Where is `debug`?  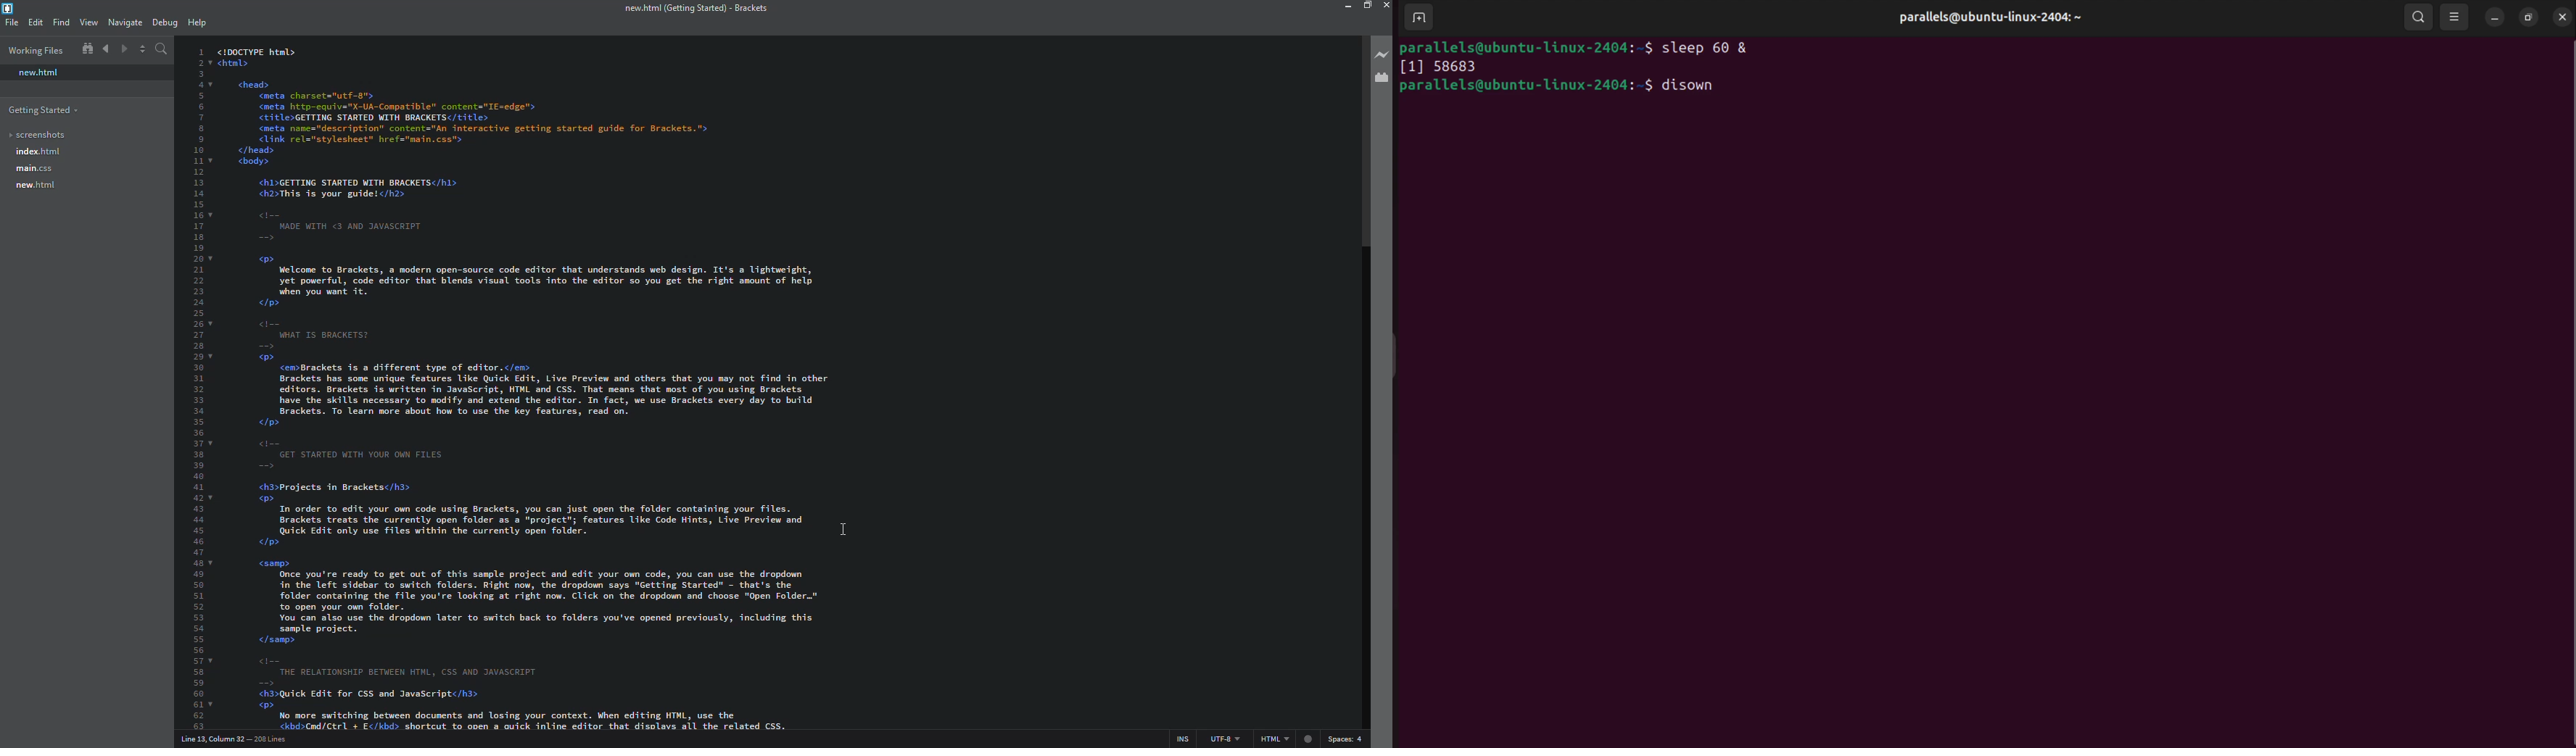 debug is located at coordinates (163, 23).